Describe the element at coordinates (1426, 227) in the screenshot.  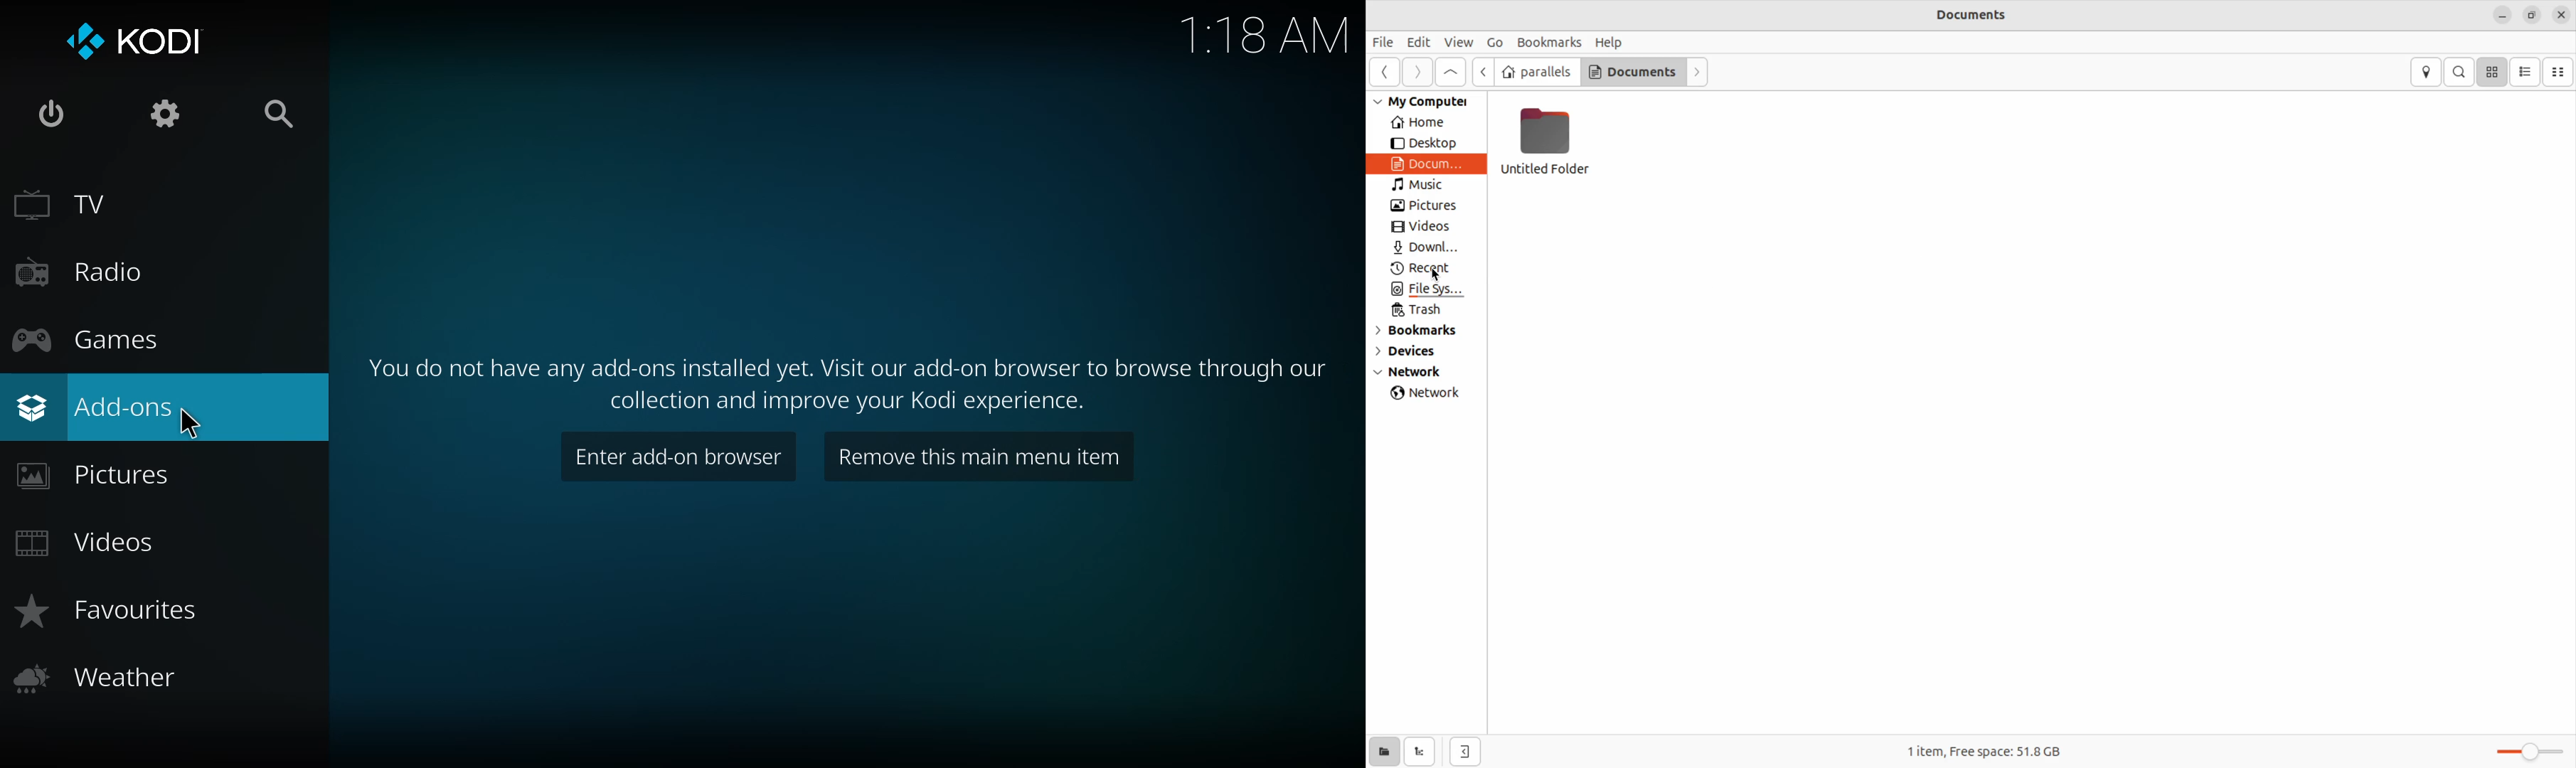
I see `videos` at that location.